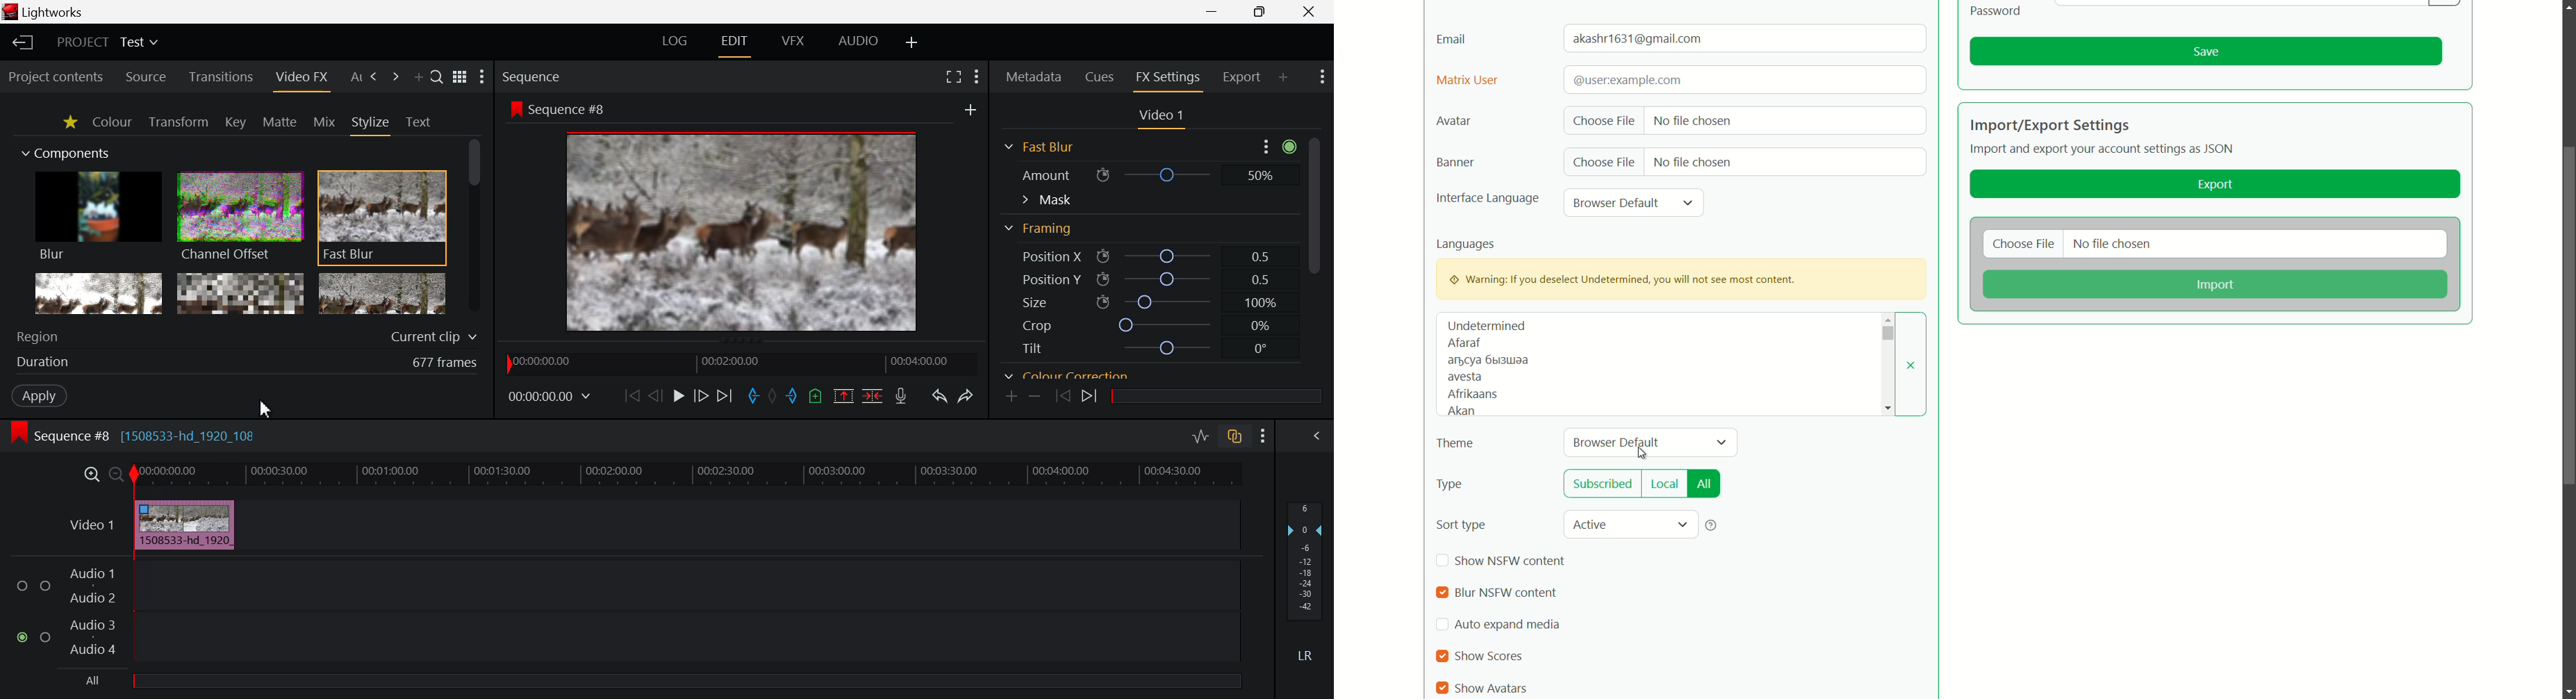 The width and height of the screenshot is (2576, 700). Describe the element at coordinates (1284, 77) in the screenshot. I see `Add Panel` at that location.